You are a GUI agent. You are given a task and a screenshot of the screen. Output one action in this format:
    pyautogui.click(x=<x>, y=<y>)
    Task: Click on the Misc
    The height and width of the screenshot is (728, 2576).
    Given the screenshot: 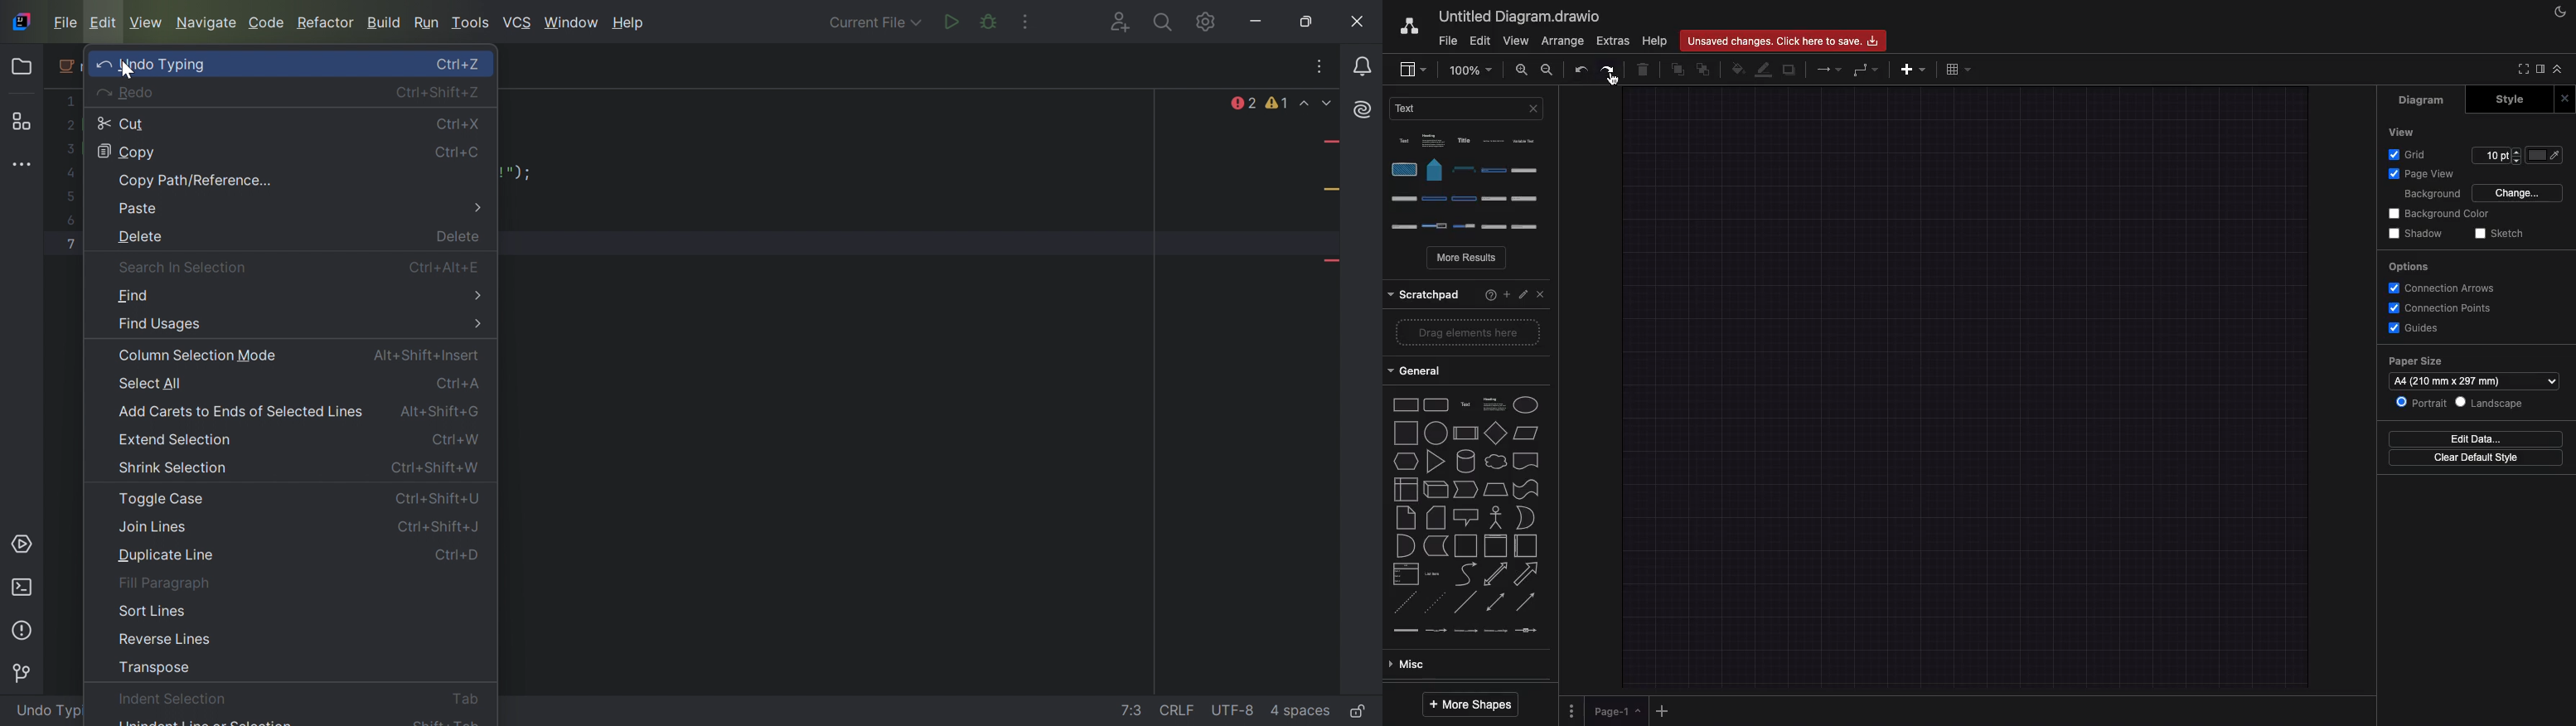 What is the action you would take?
    pyautogui.click(x=1410, y=666)
    